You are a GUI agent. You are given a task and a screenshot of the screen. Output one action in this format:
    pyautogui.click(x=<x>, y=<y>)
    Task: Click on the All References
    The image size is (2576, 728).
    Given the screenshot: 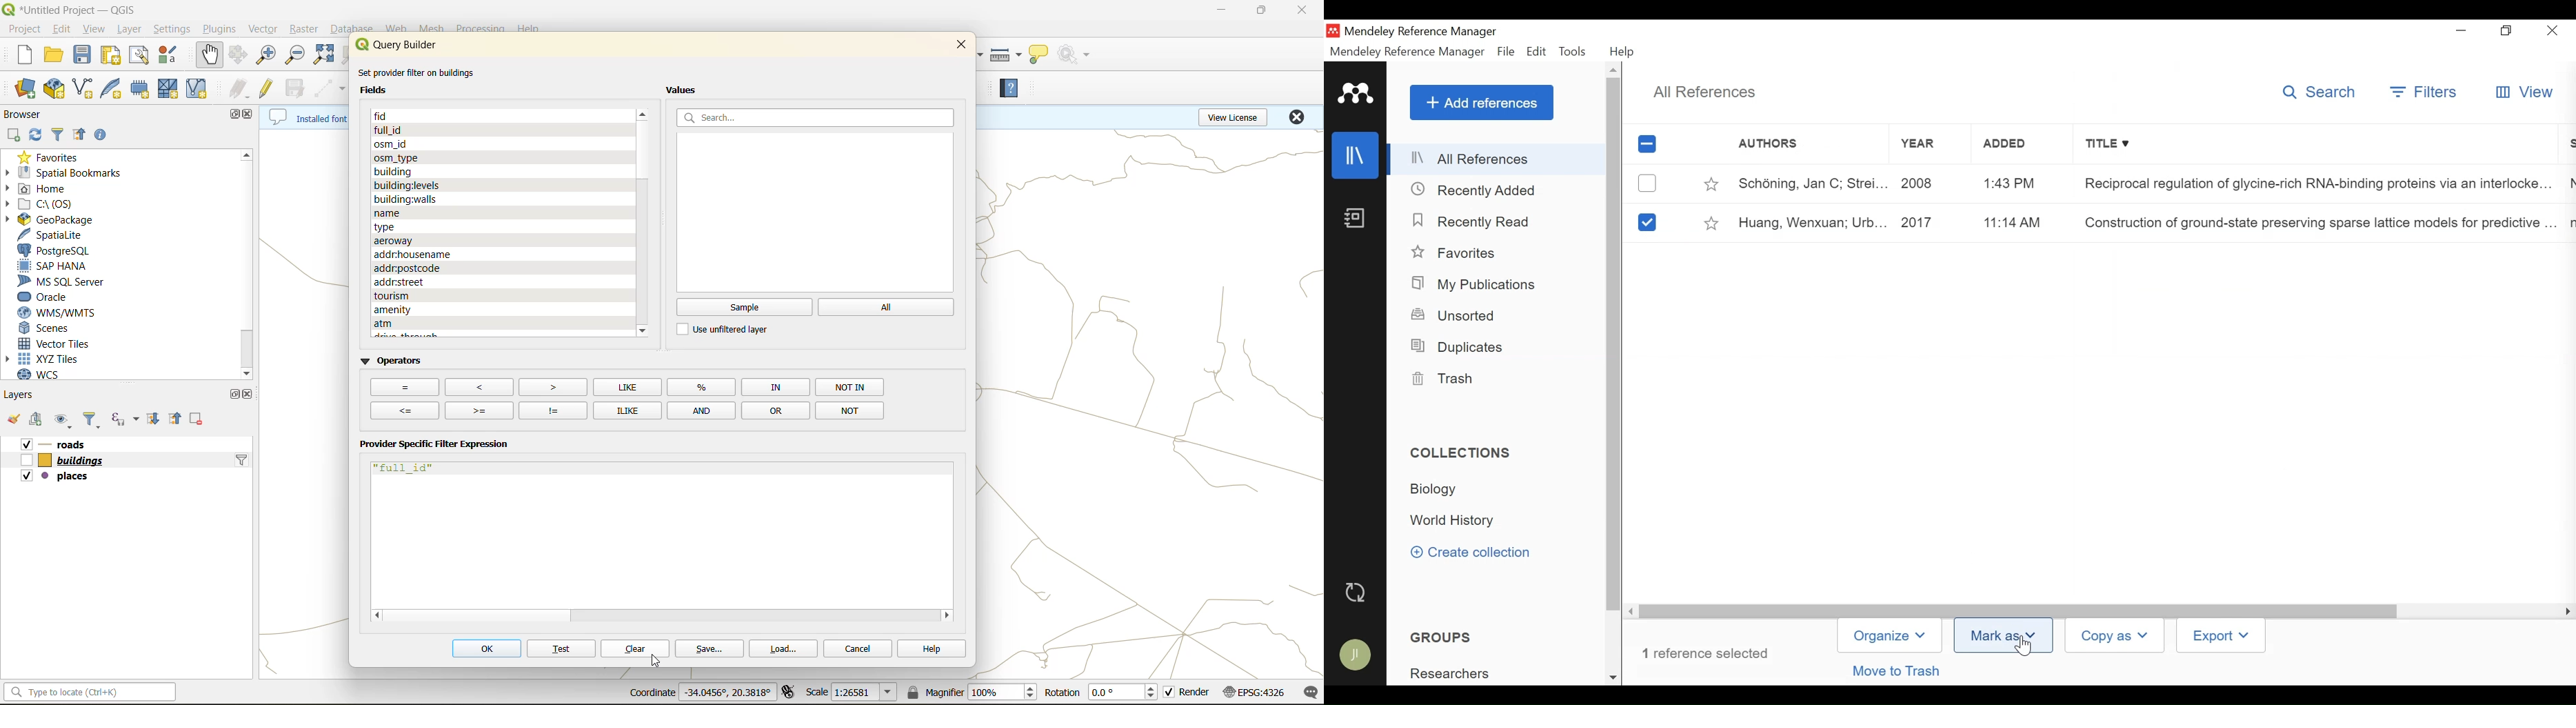 What is the action you would take?
    pyautogui.click(x=1702, y=92)
    